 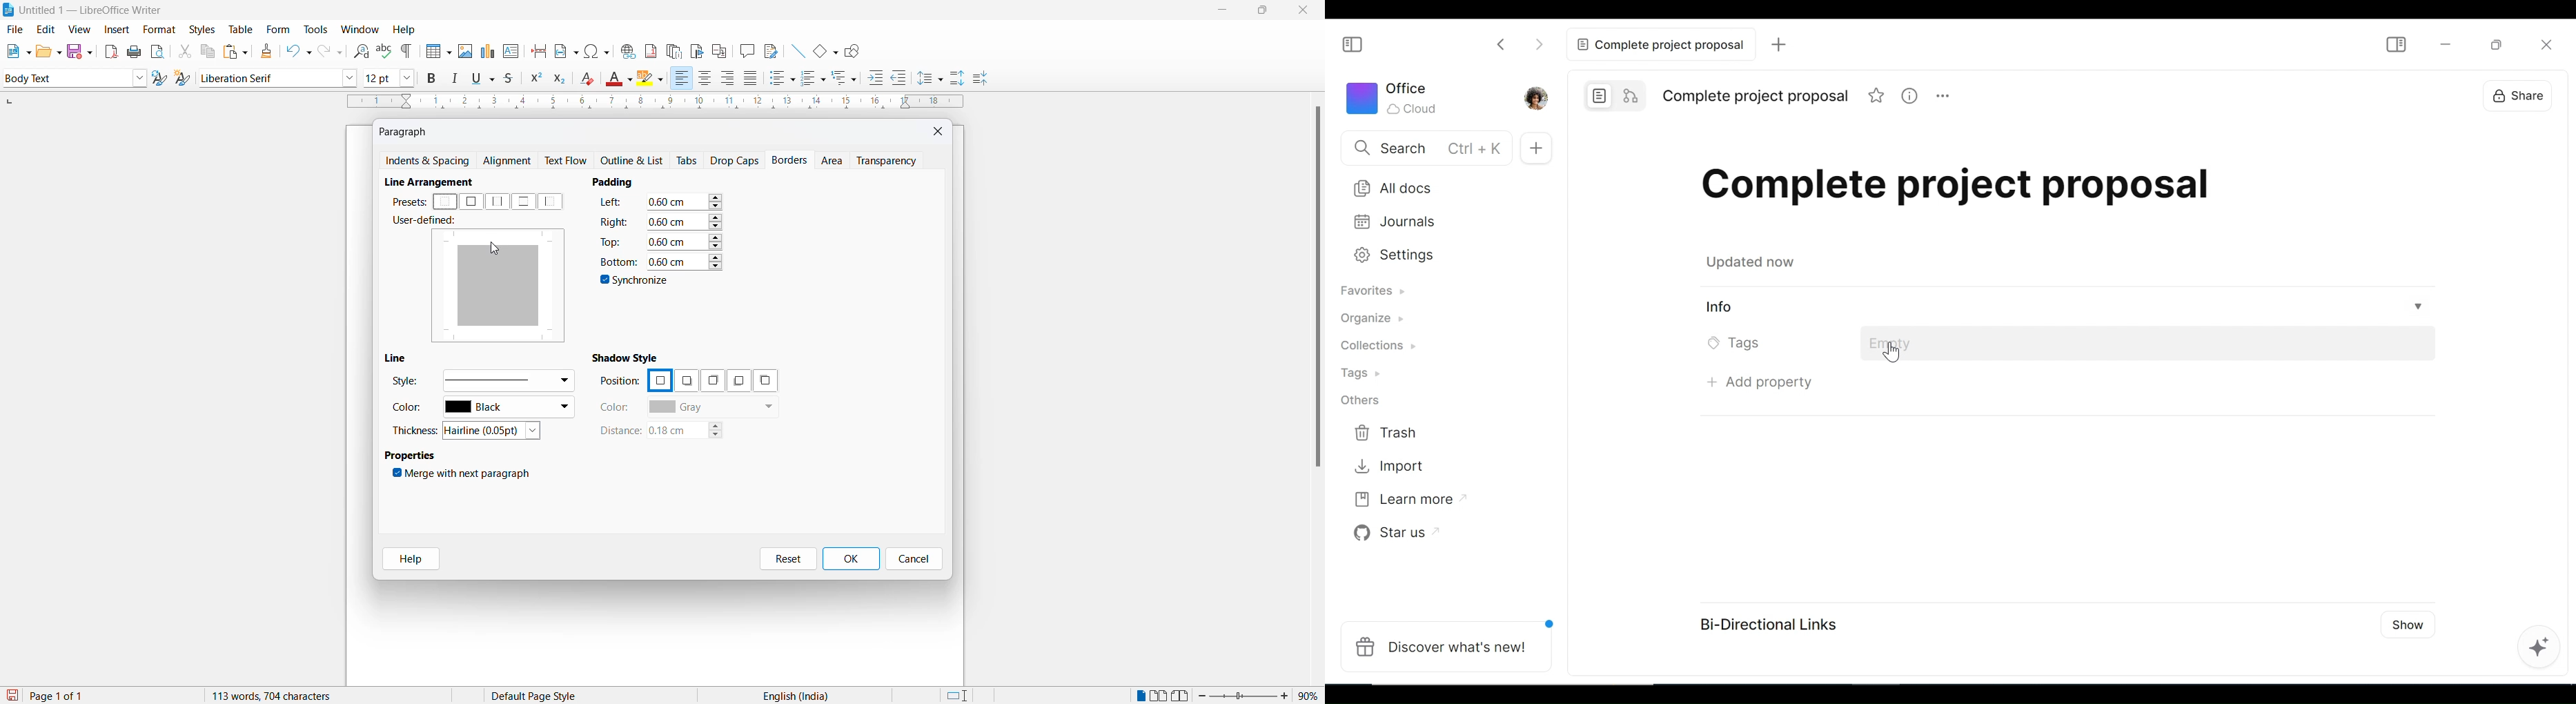 What do you see at coordinates (565, 49) in the screenshot?
I see `insert field` at bounding box center [565, 49].